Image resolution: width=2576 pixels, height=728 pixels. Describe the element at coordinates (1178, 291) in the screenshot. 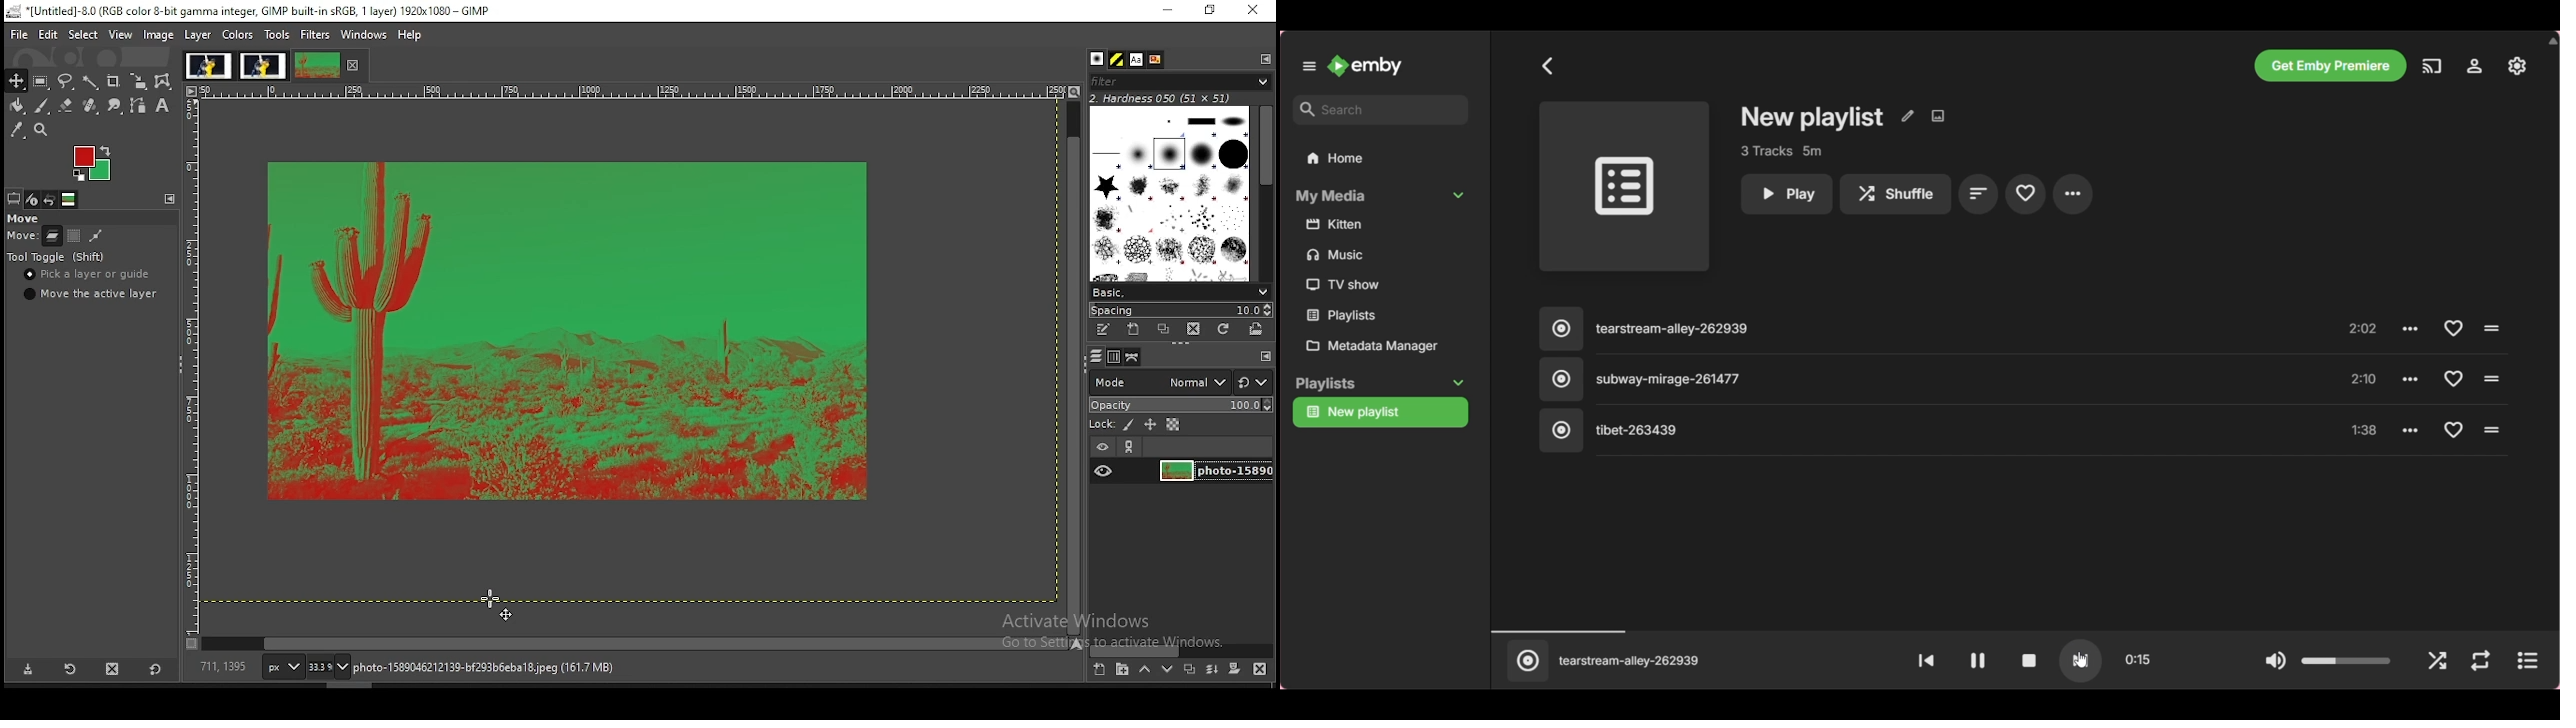

I see `select brush preset` at that location.